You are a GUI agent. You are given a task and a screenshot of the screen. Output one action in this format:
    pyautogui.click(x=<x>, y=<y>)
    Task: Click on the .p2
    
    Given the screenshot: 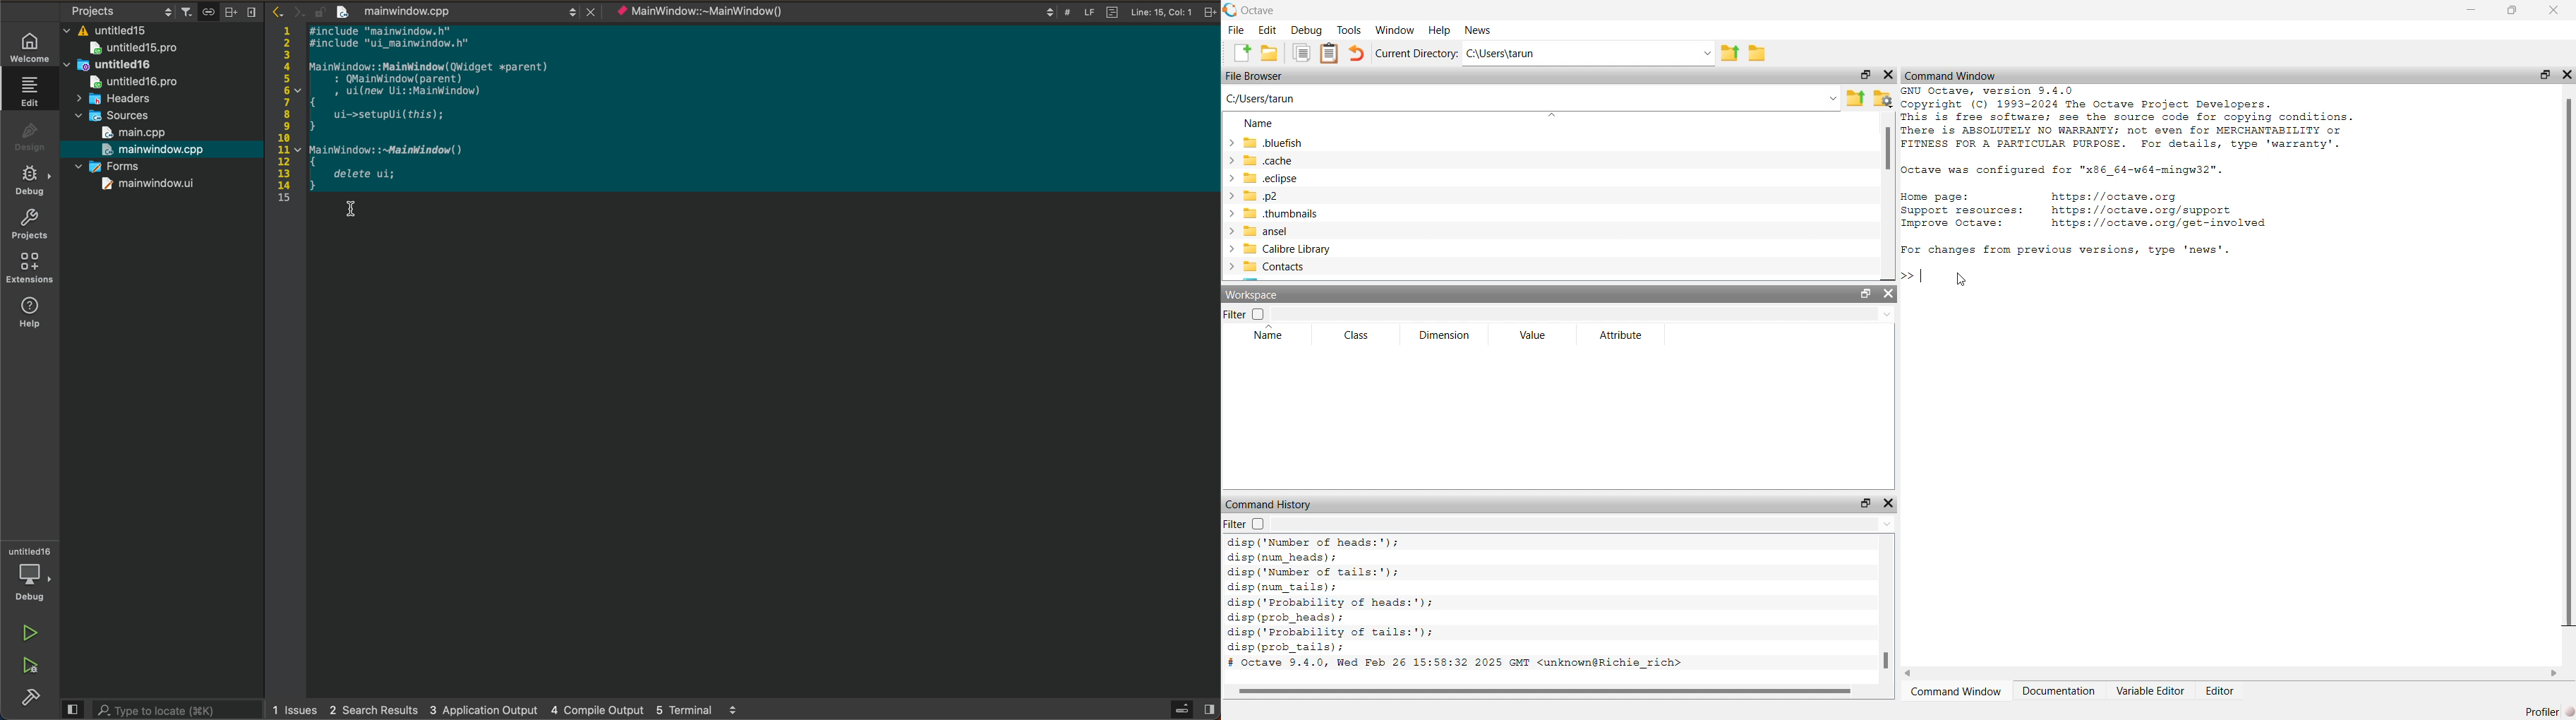 What is the action you would take?
    pyautogui.click(x=1260, y=195)
    